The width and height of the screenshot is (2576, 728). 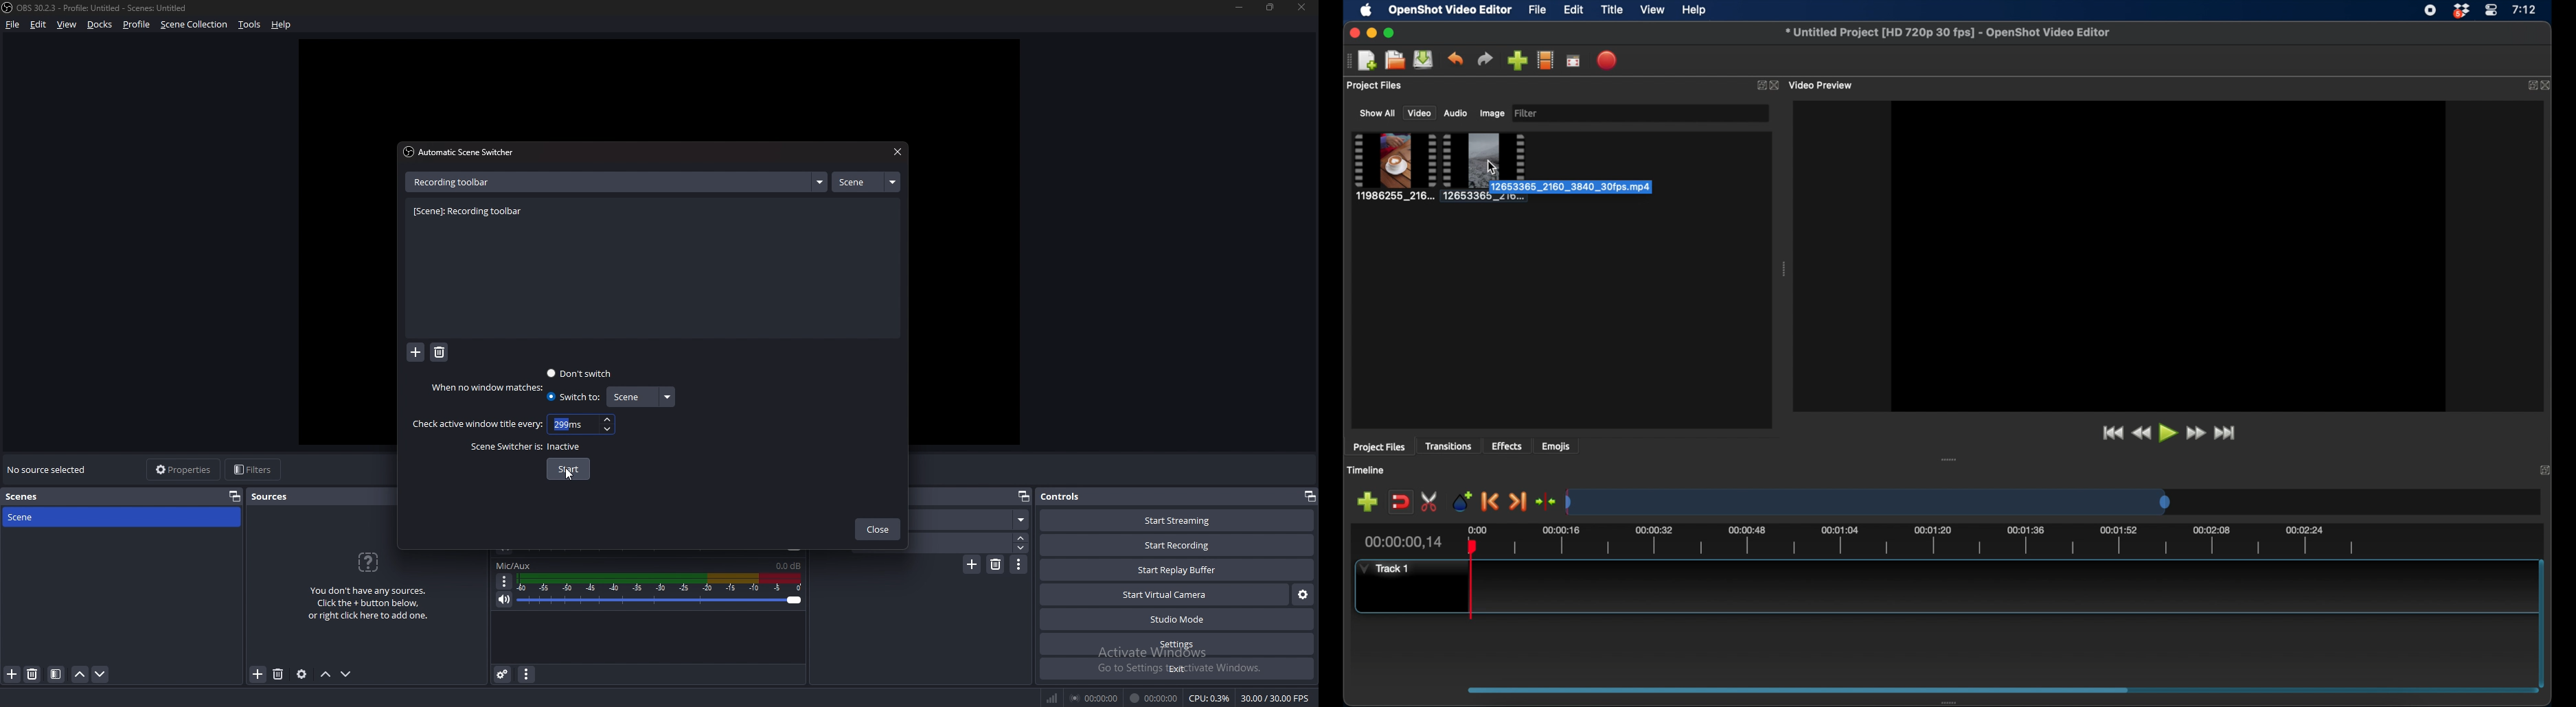 What do you see at coordinates (505, 581) in the screenshot?
I see `options` at bounding box center [505, 581].